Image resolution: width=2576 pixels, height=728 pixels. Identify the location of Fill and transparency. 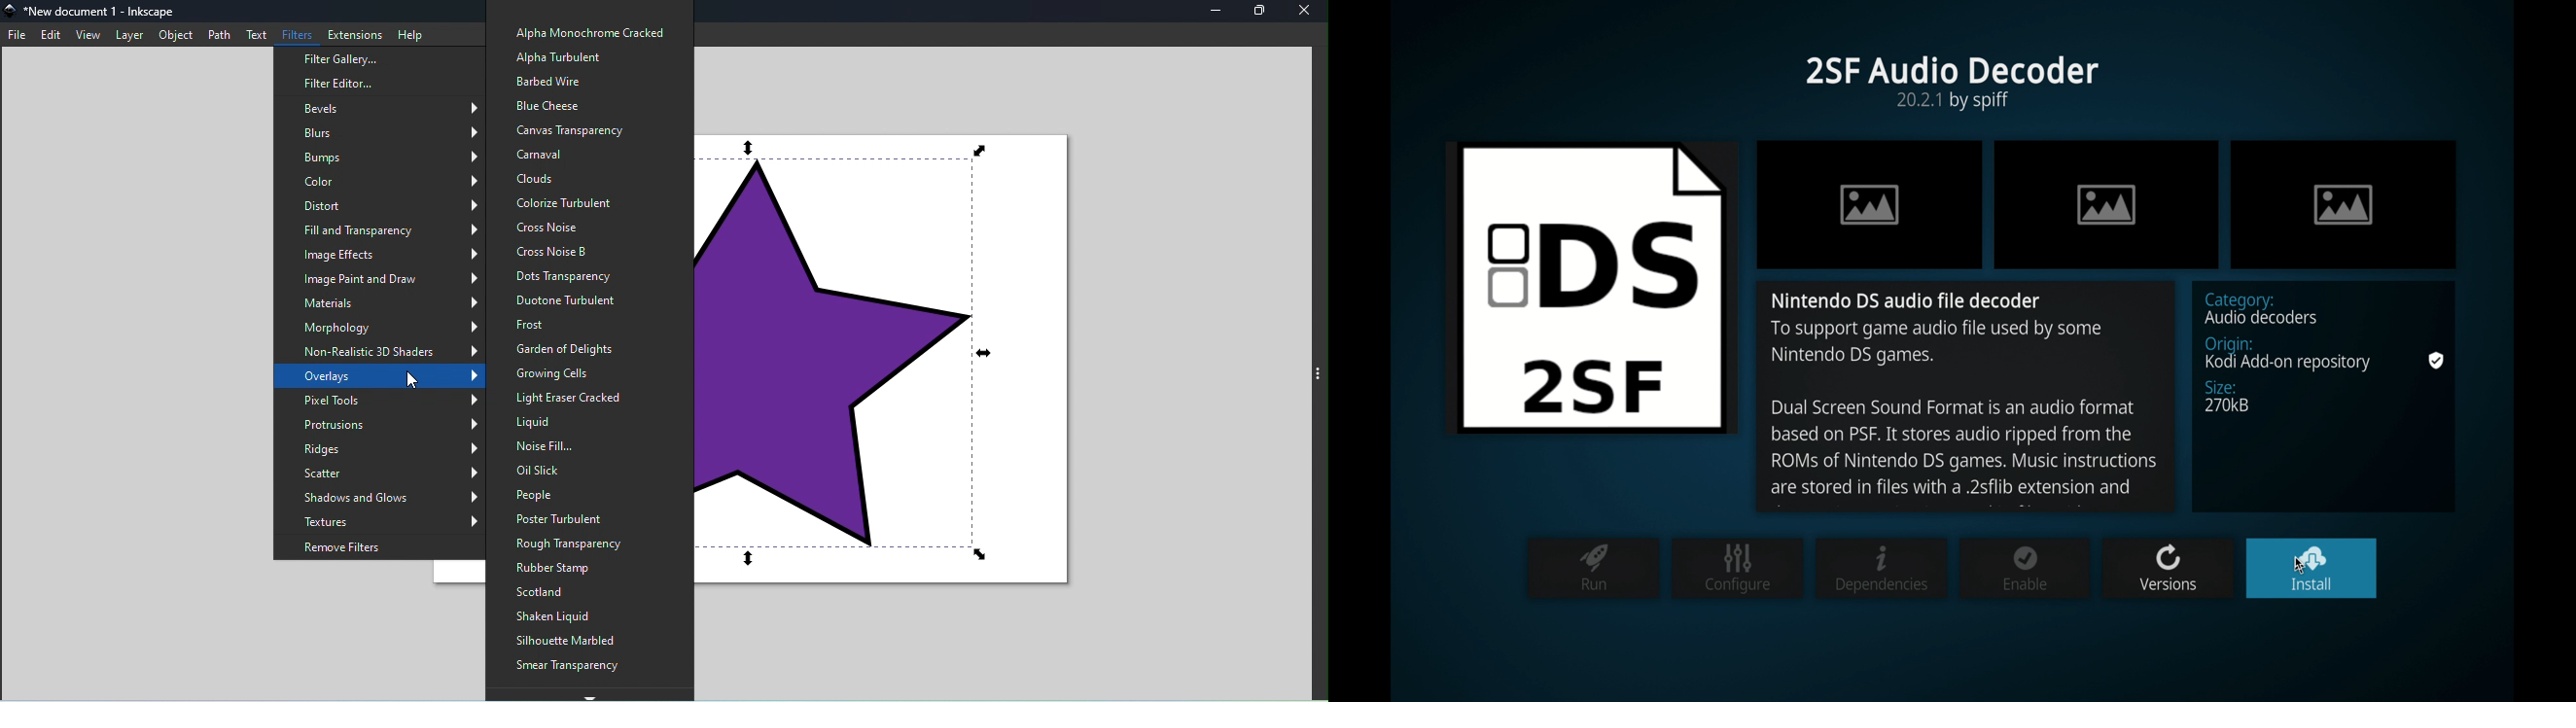
(387, 228).